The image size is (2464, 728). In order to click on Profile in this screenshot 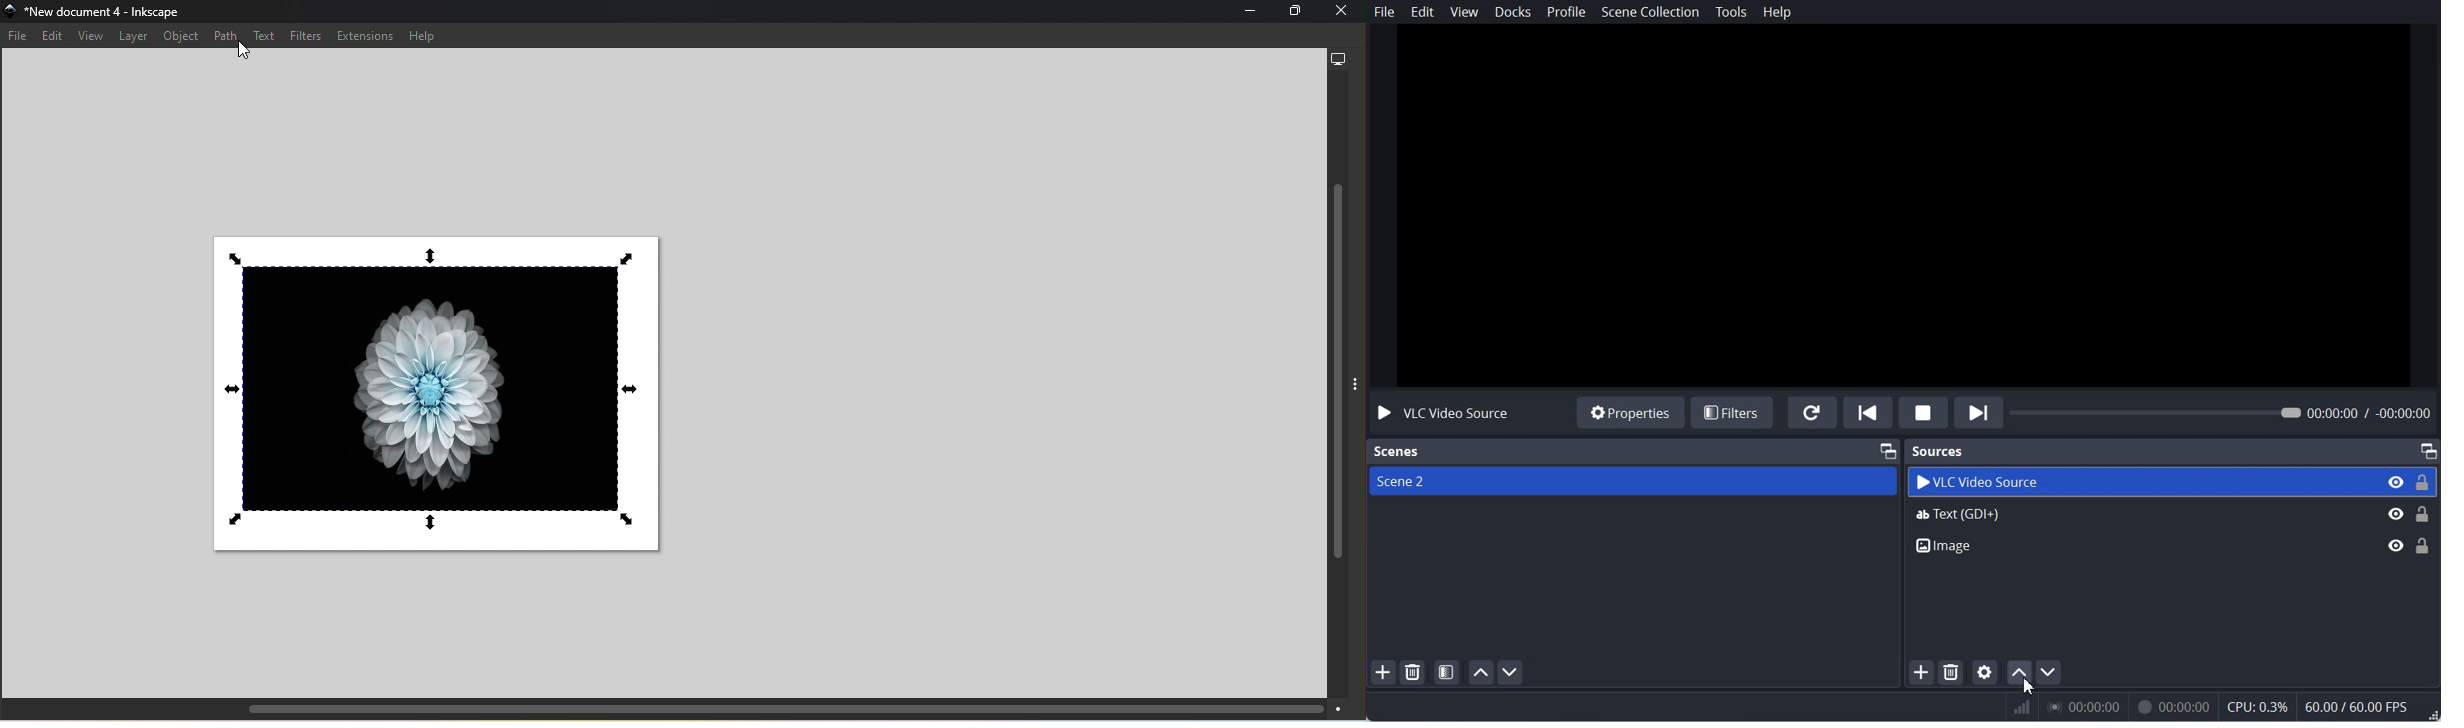, I will do `click(1567, 12)`.